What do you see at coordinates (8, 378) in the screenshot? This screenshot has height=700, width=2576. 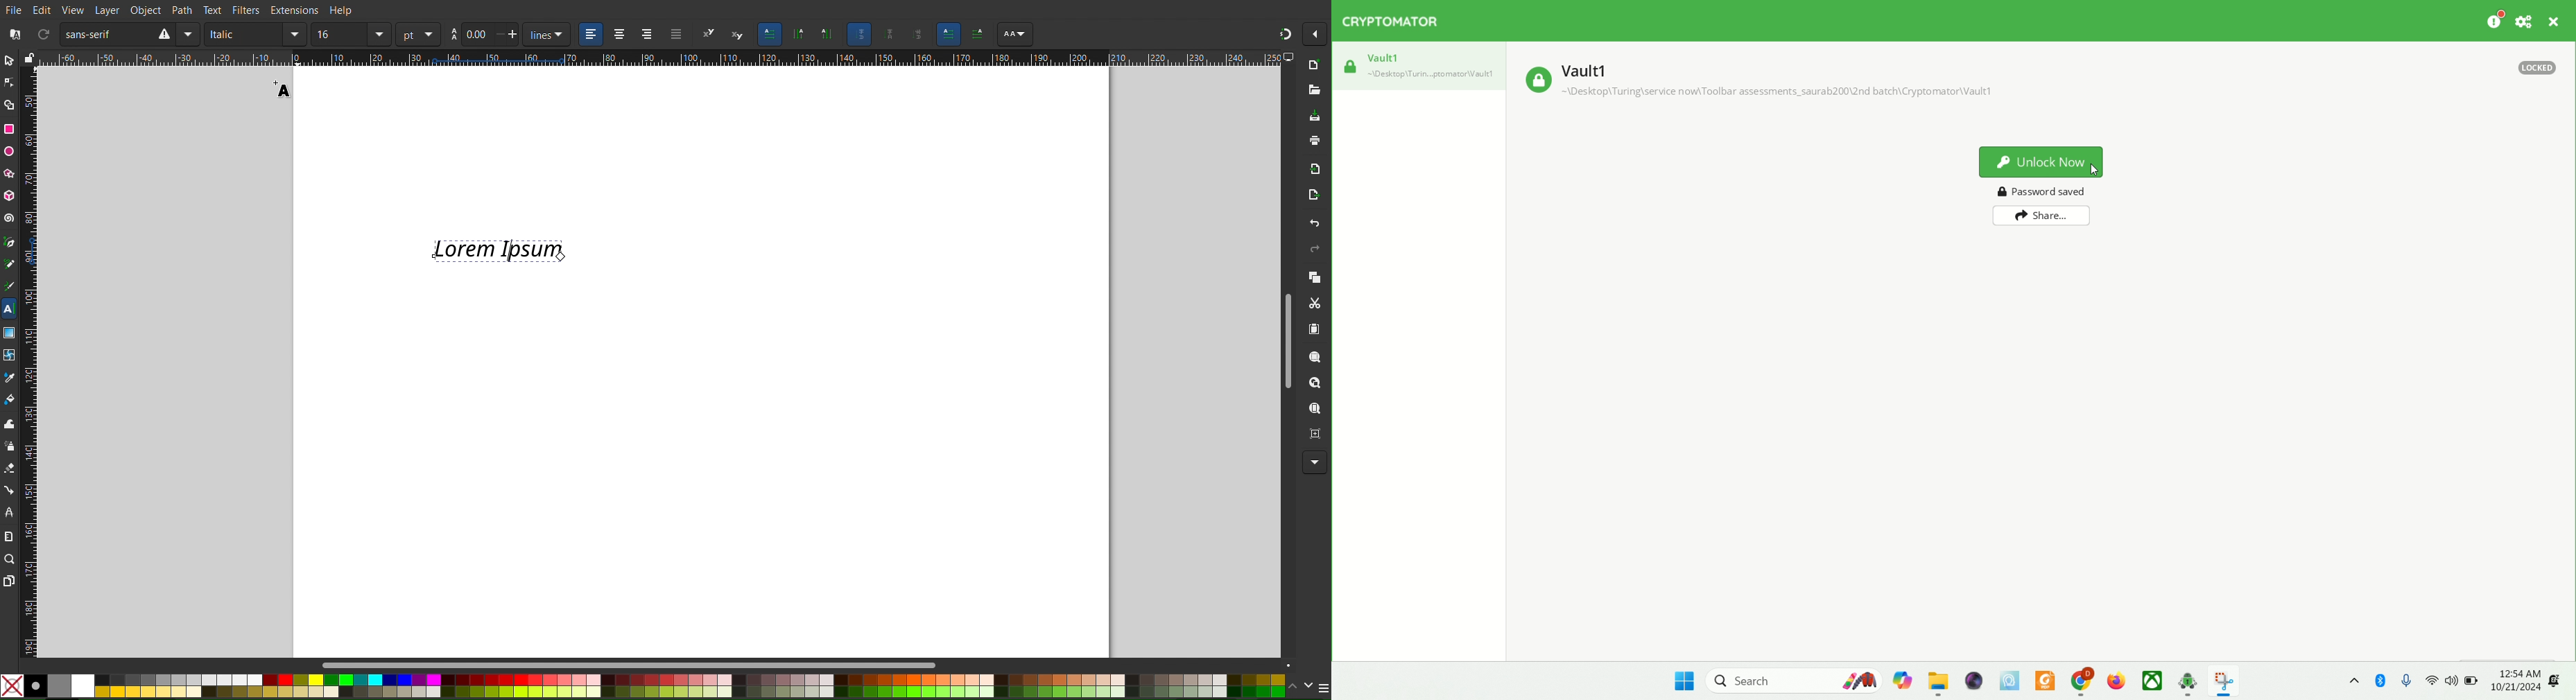 I see `Color Picker Tool` at bounding box center [8, 378].